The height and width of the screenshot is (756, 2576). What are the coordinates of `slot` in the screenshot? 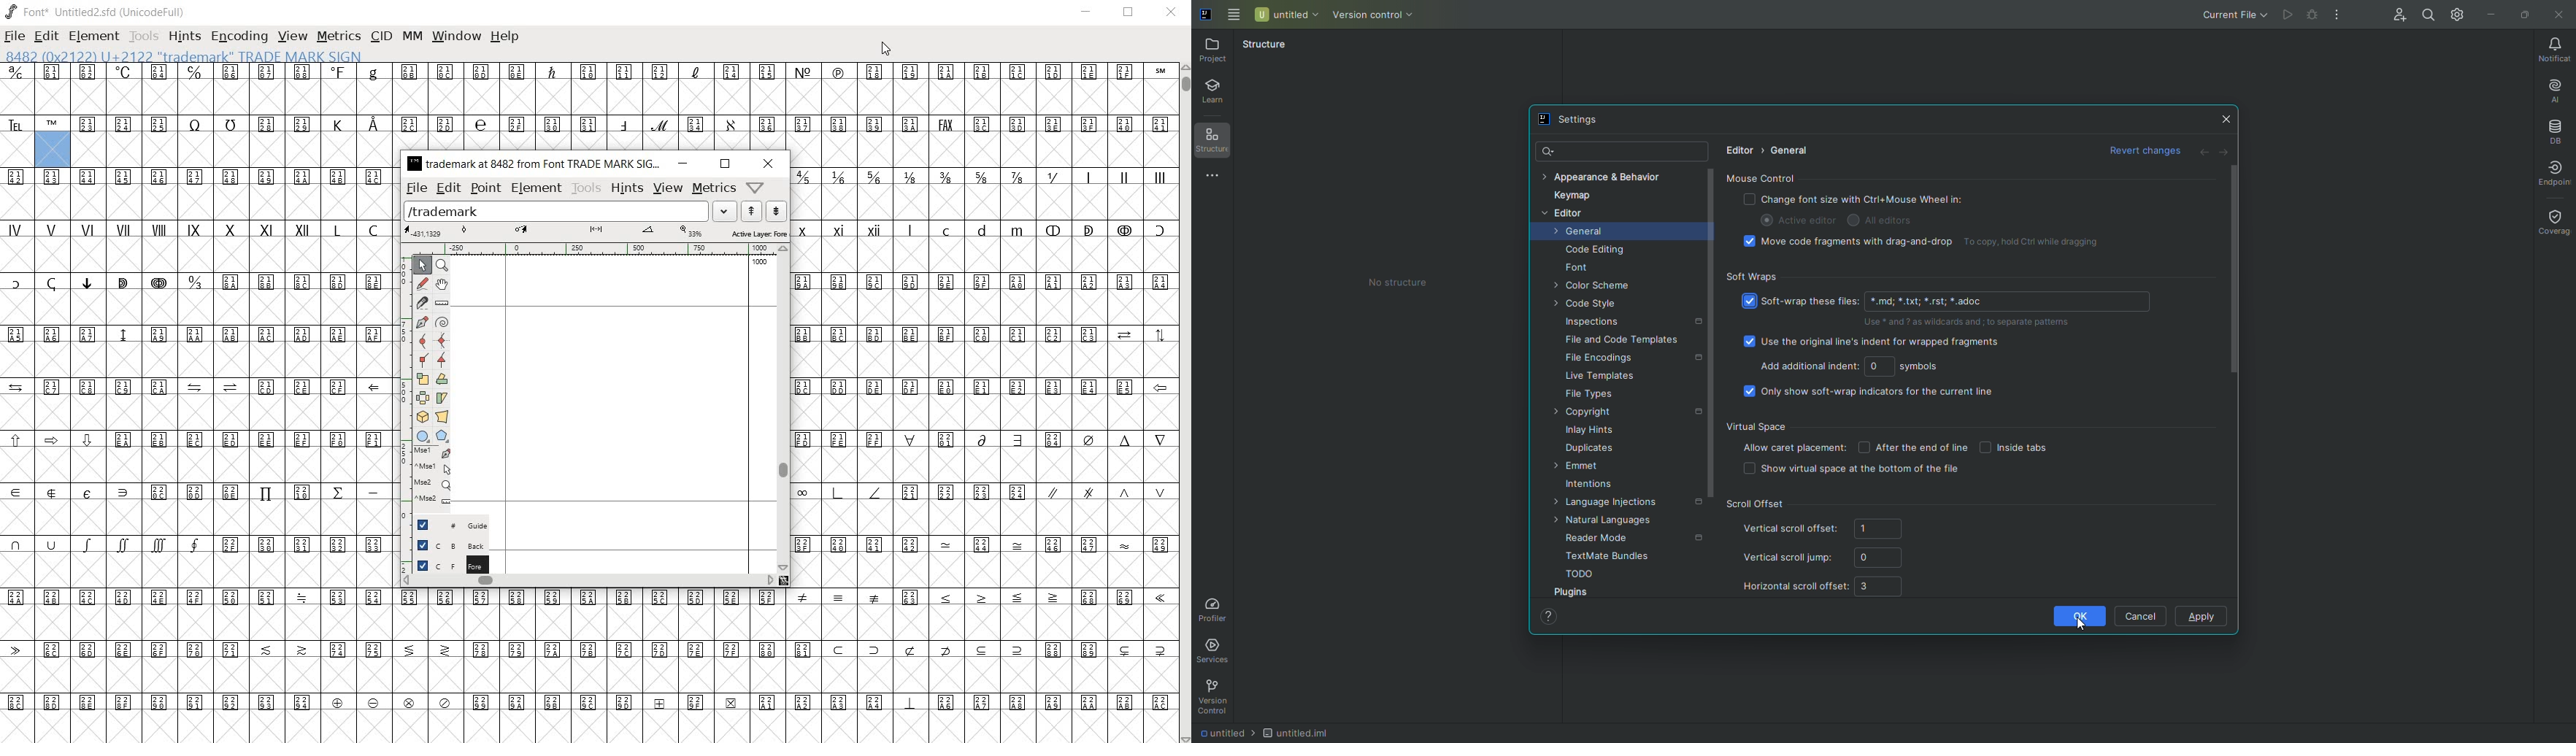 It's located at (588, 727).